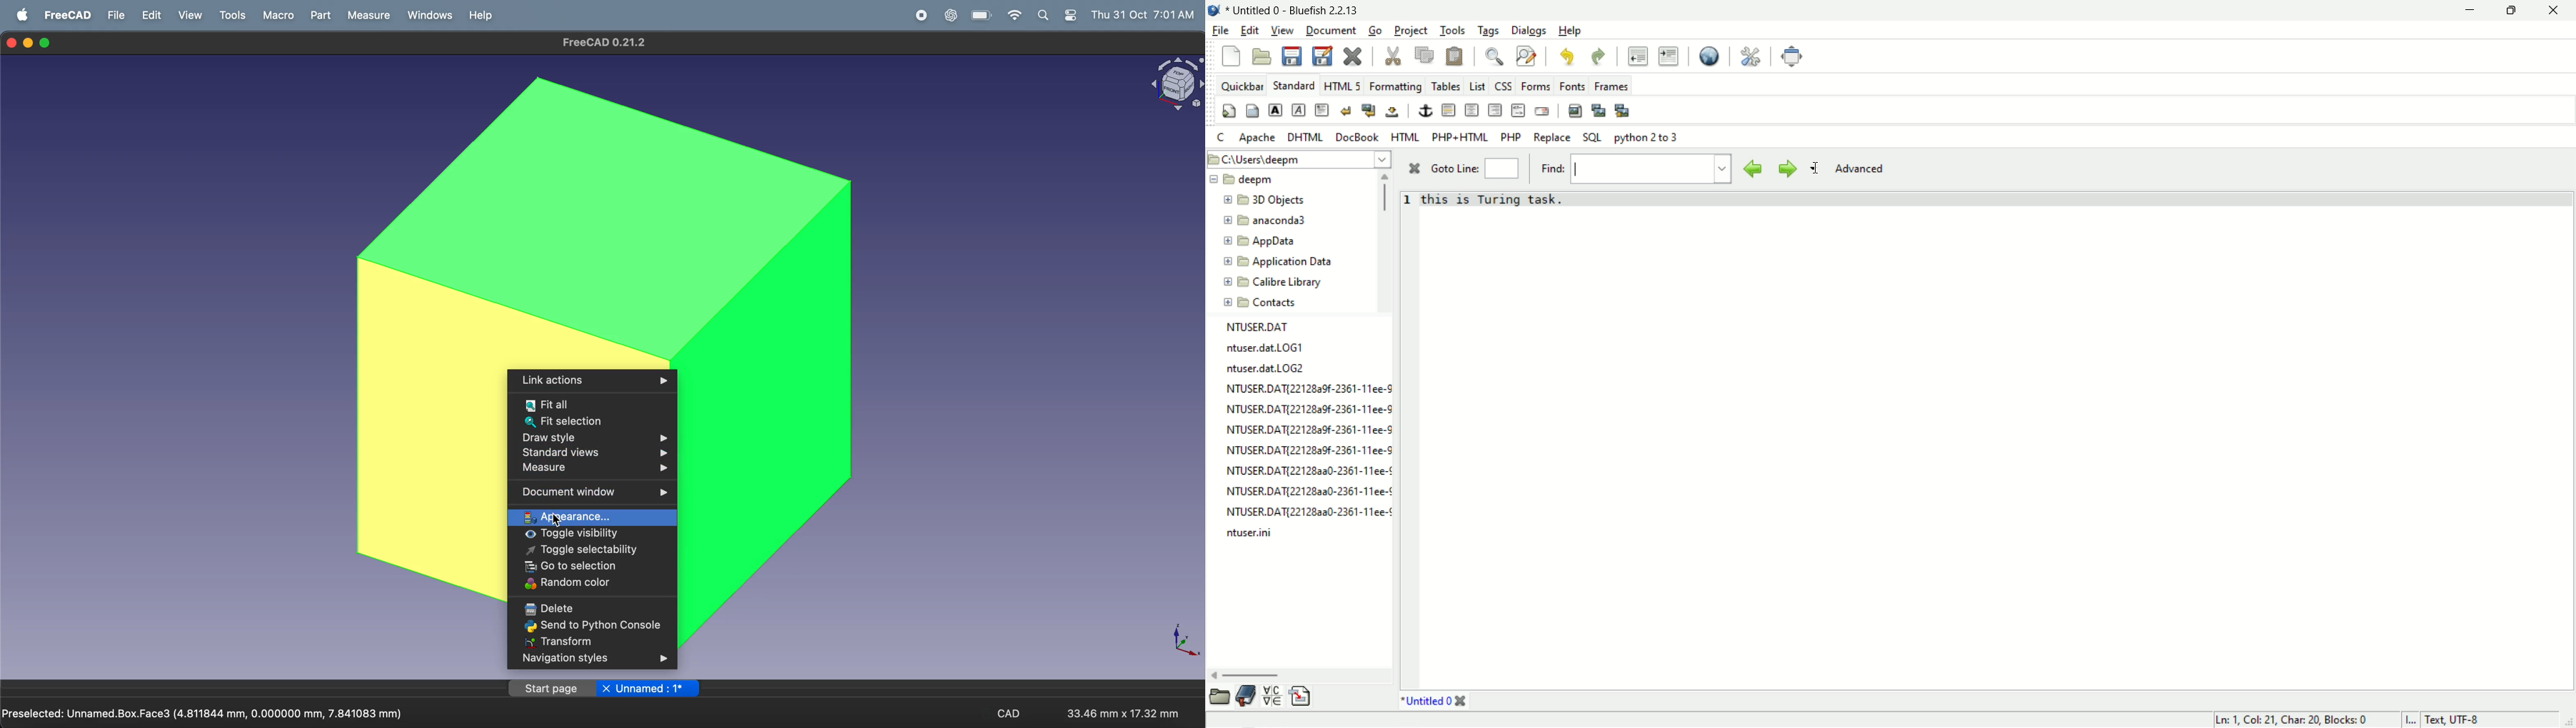 The width and height of the screenshot is (2576, 728). I want to click on PHP+HTML, so click(1460, 138).